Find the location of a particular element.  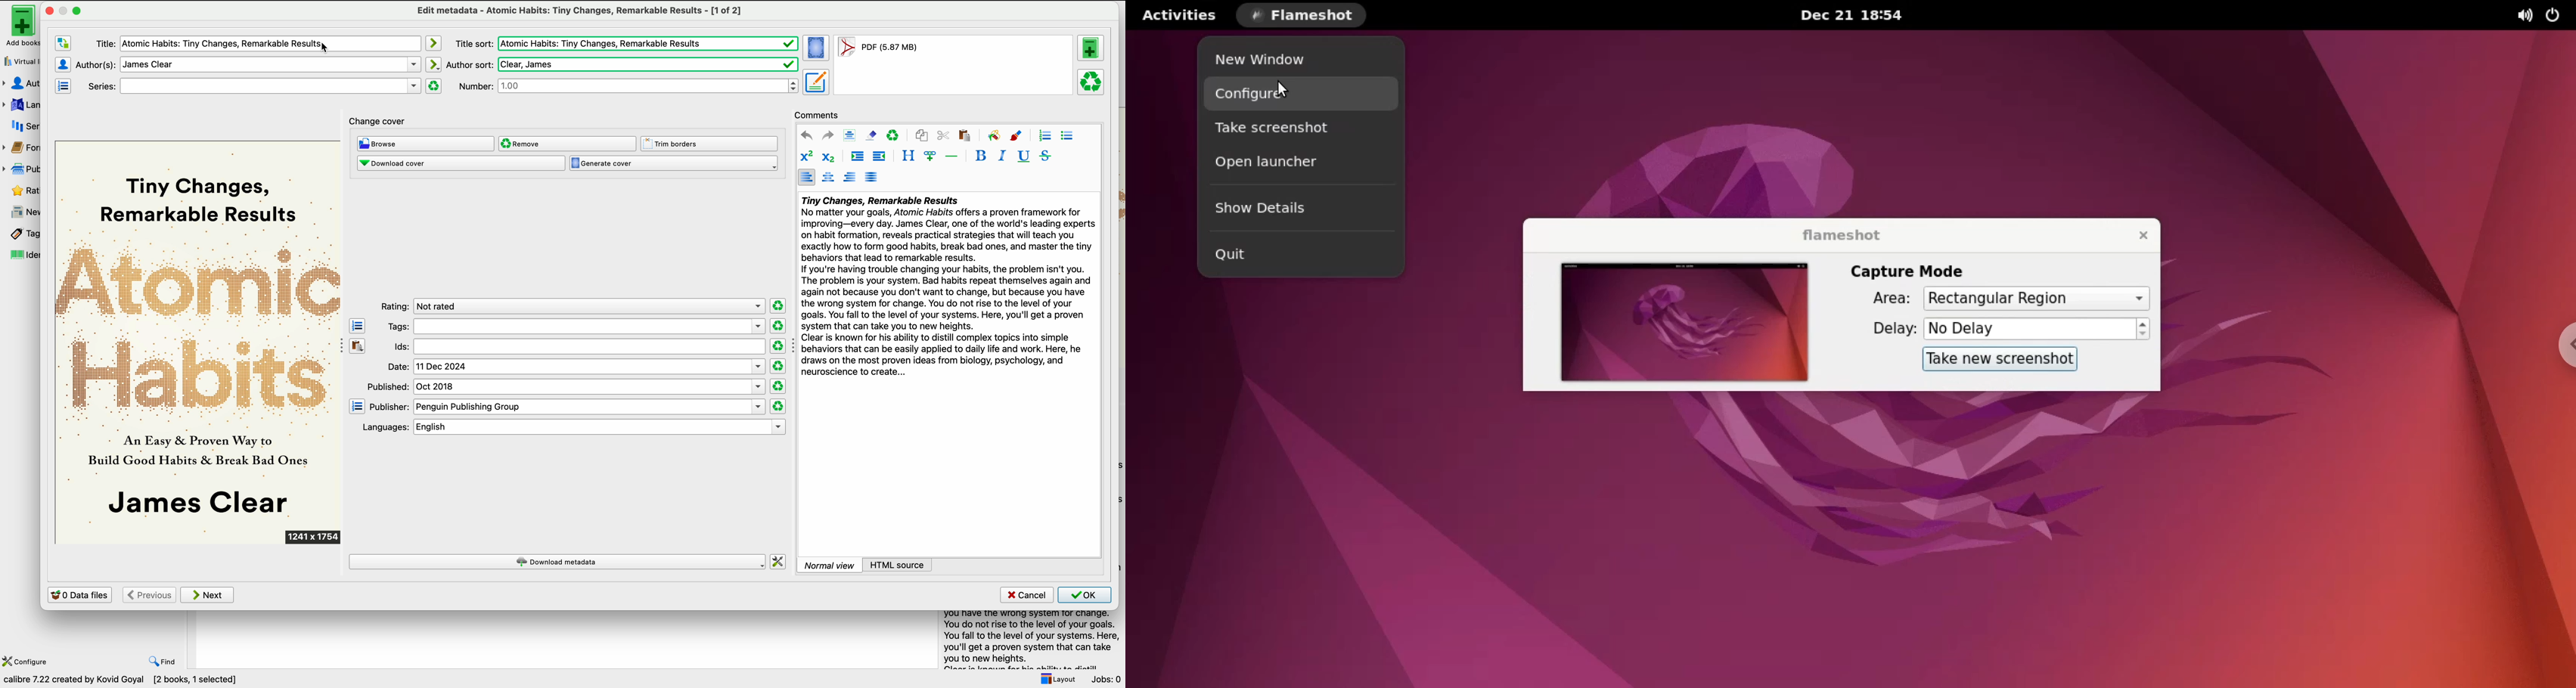

summary book is located at coordinates (1028, 638).